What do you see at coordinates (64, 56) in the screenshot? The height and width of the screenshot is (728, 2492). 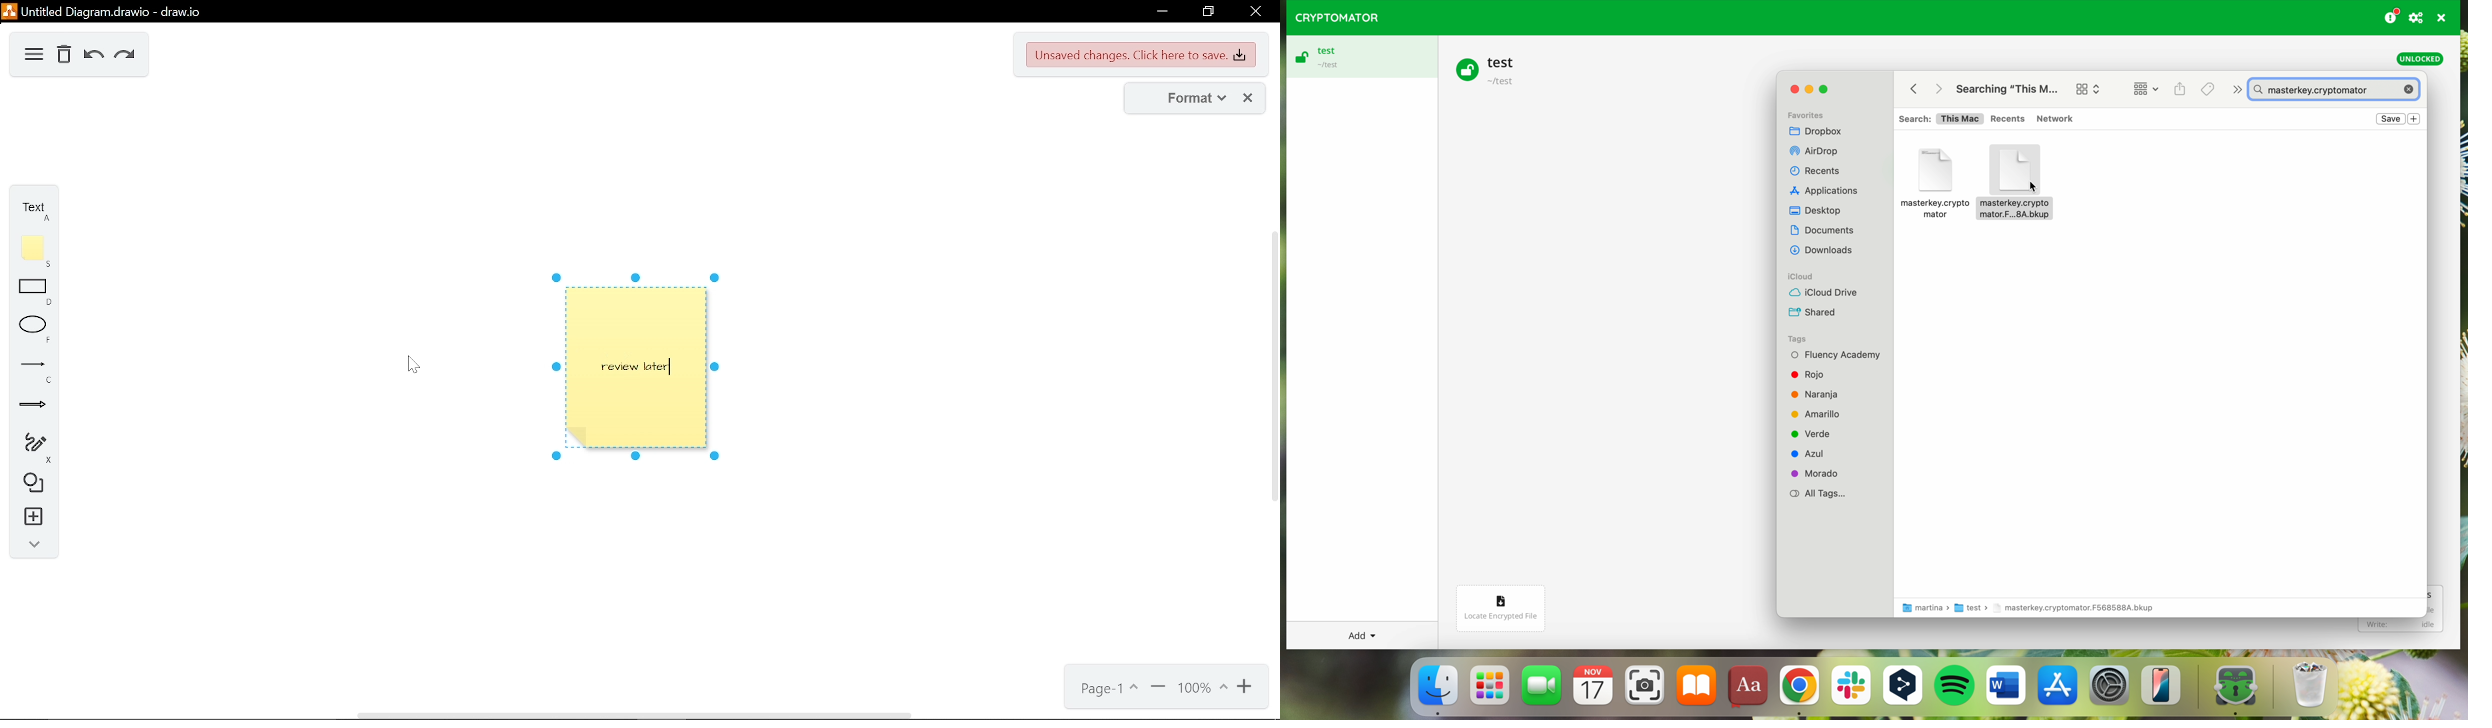 I see `delete` at bounding box center [64, 56].